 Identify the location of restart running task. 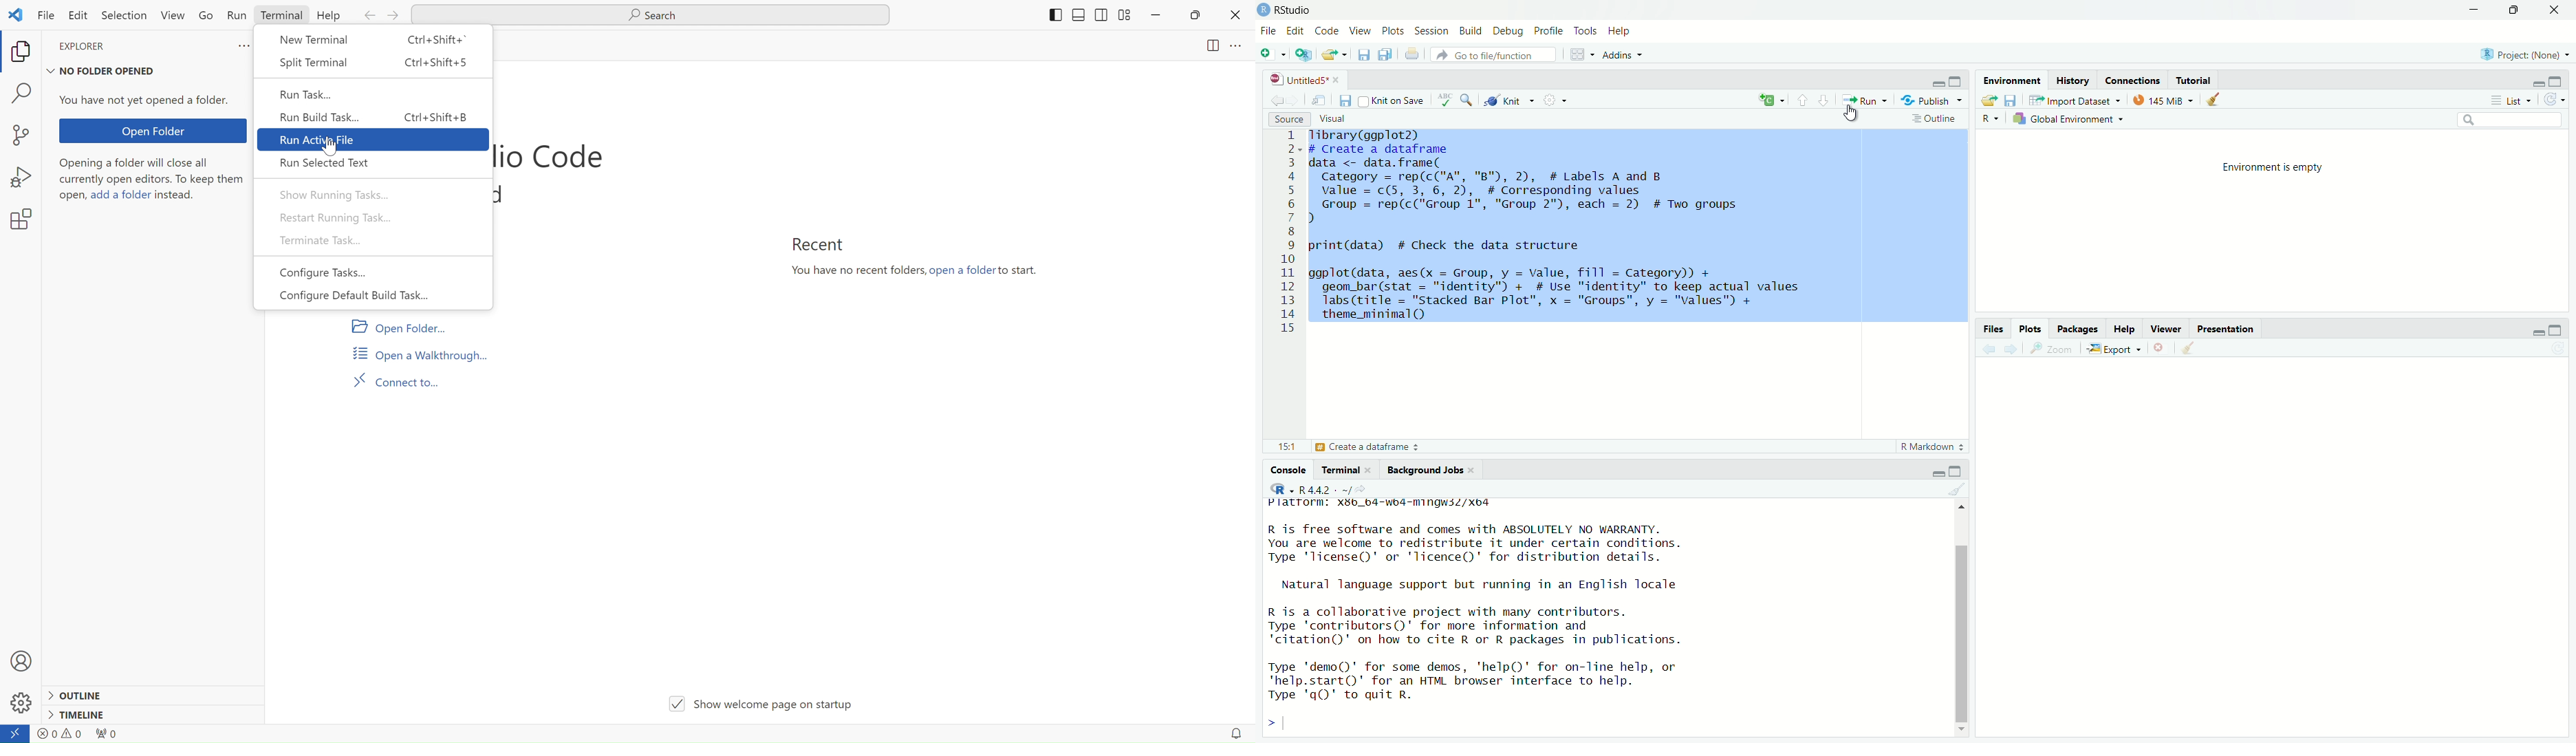
(375, 218).